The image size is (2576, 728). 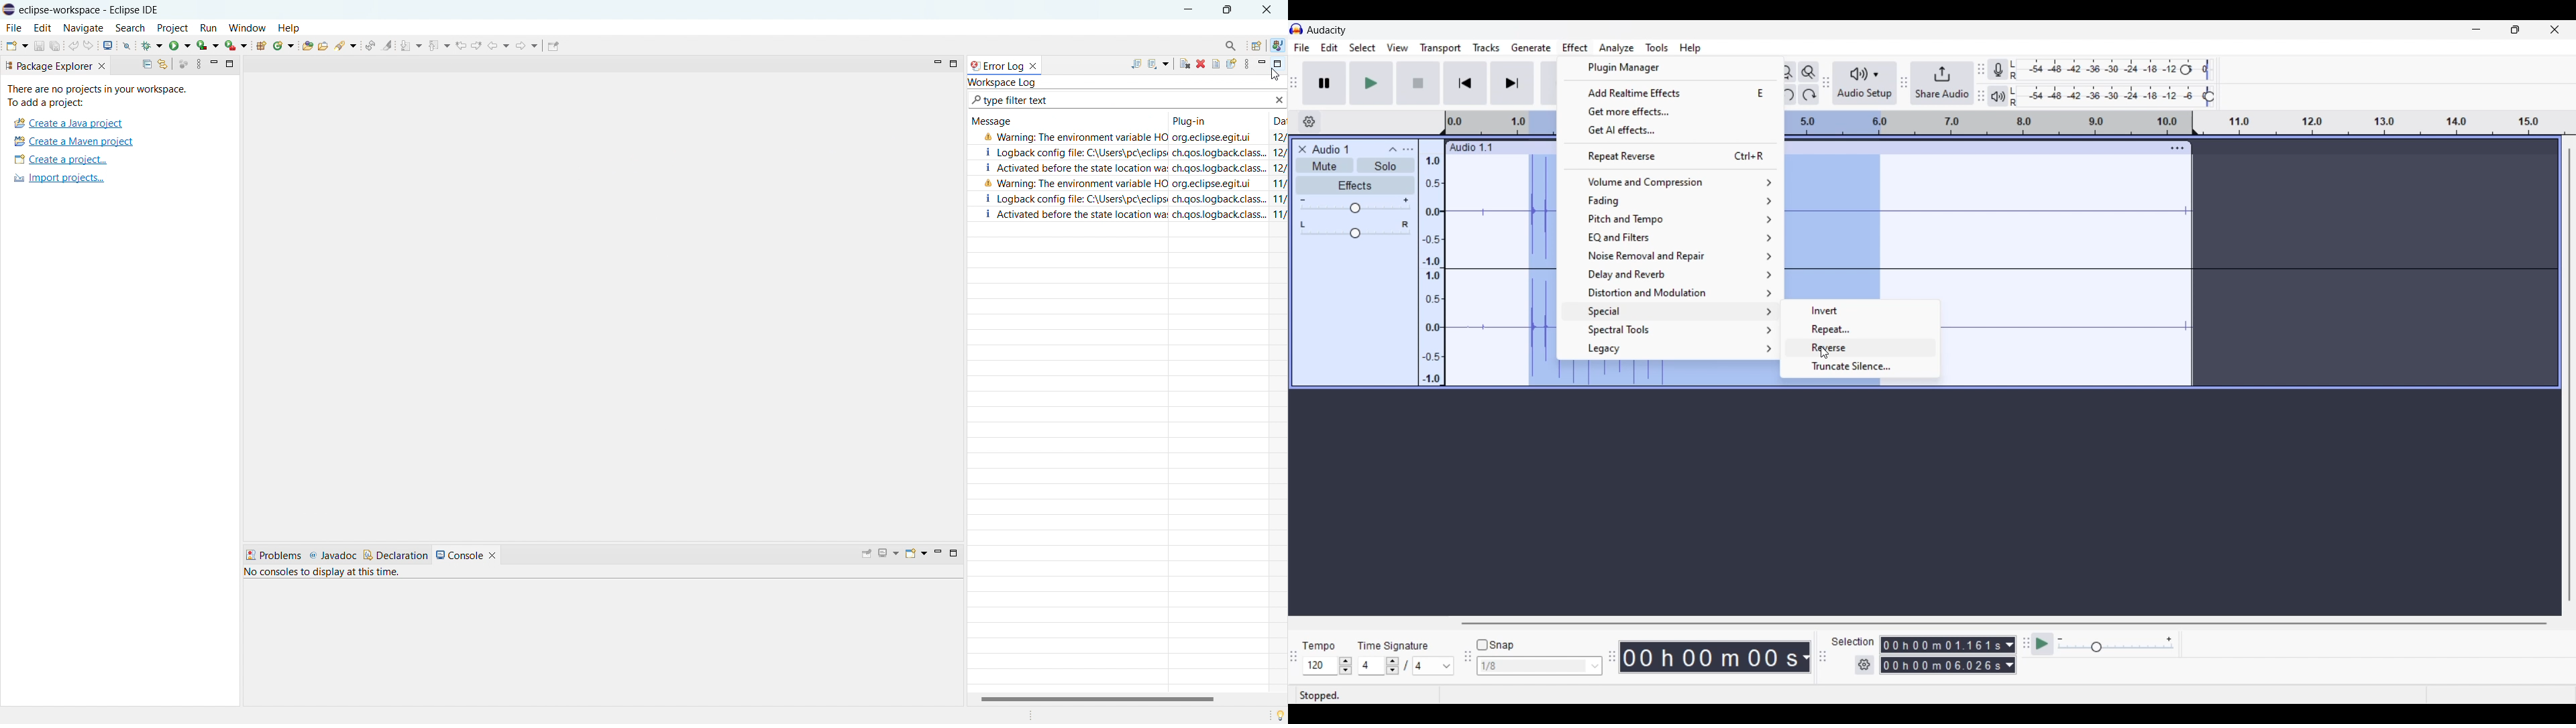 I want to click on  Problems, so click(x=273, y=554).